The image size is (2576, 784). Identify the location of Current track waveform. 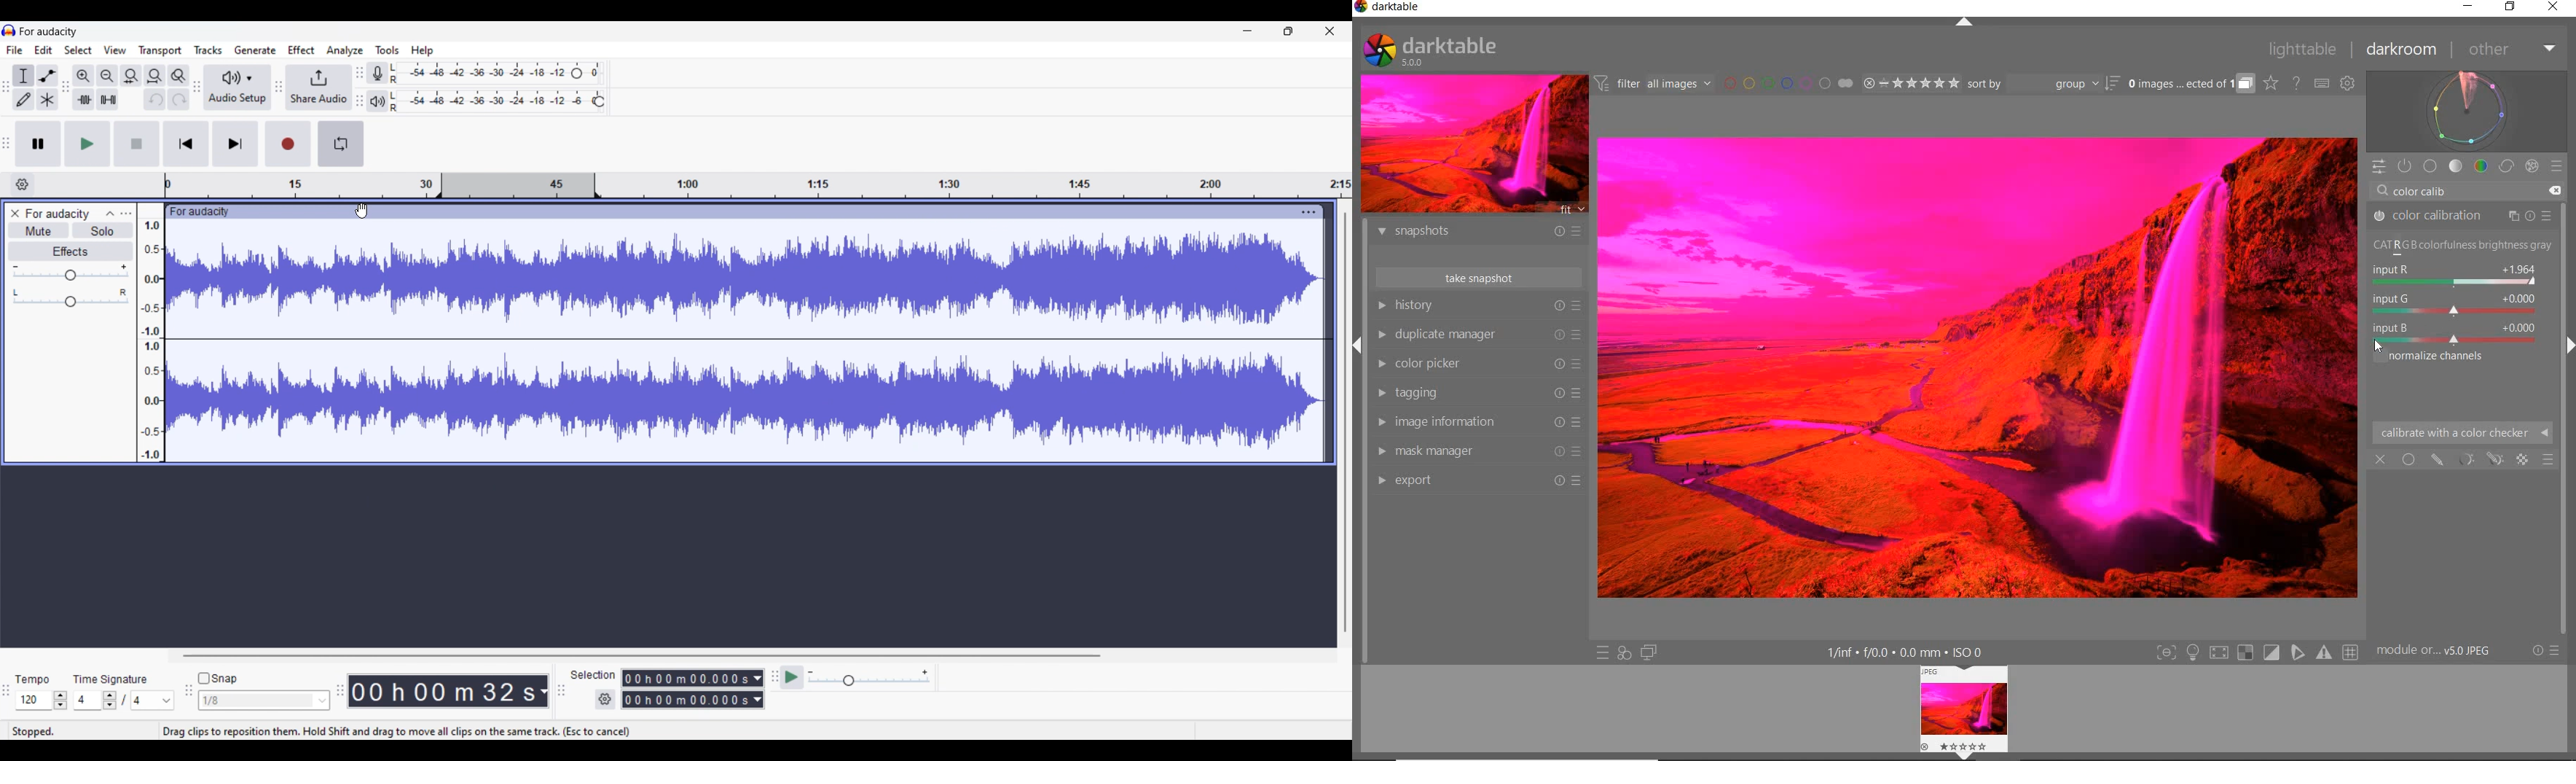
(731, 341).